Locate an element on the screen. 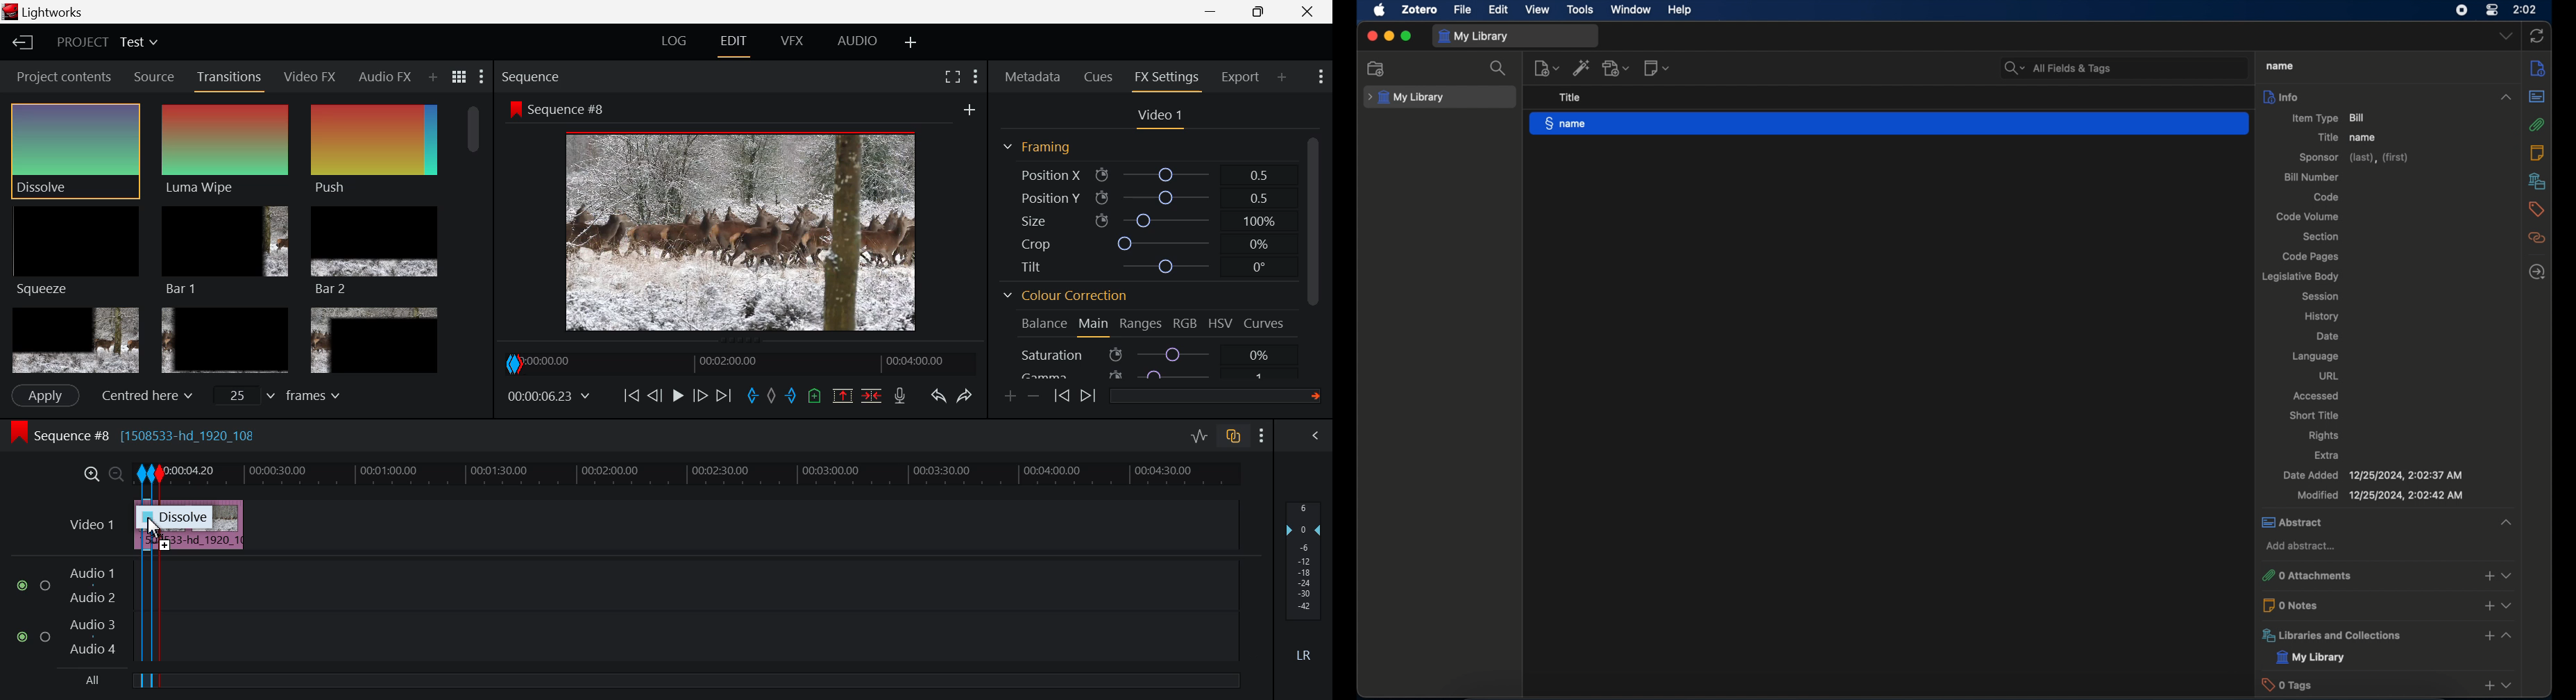 The image size is (2576, 700). 0 tags is located at coordinates (2386, 684).